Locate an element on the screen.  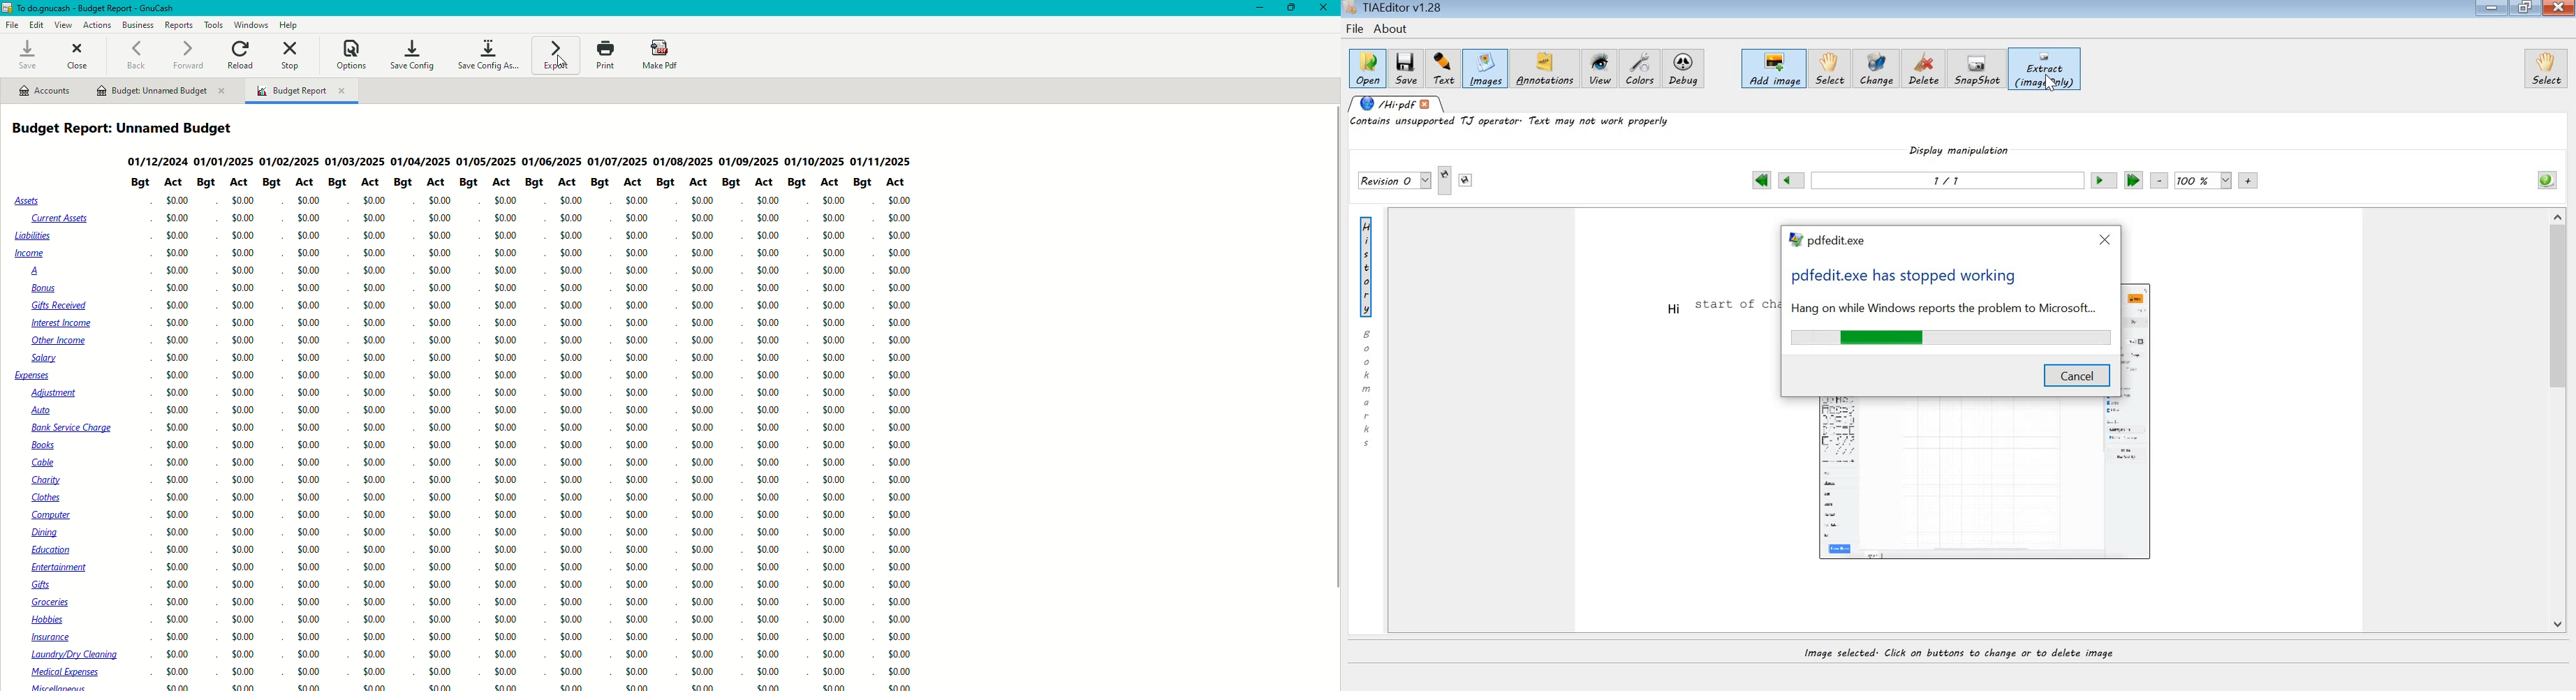
$0.00 is located at coordinates (572, 202).